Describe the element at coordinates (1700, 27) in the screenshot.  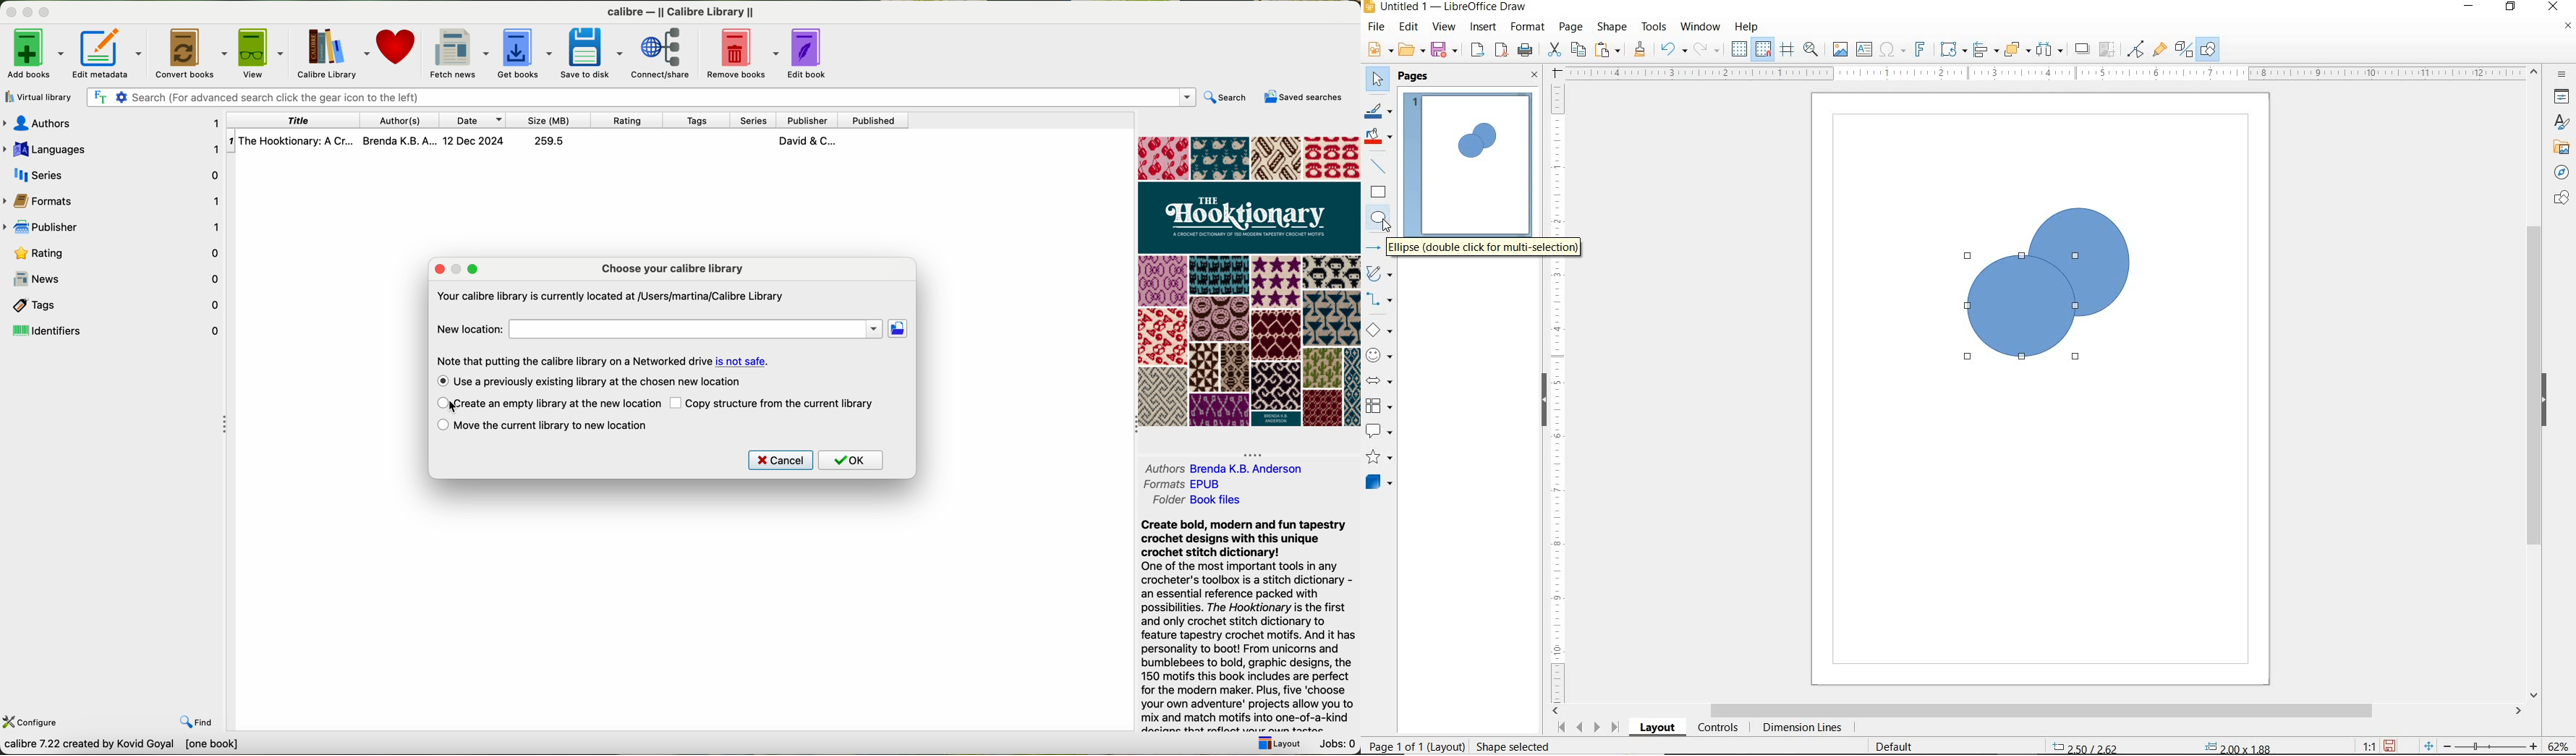
I see `WINDOW` at that location.